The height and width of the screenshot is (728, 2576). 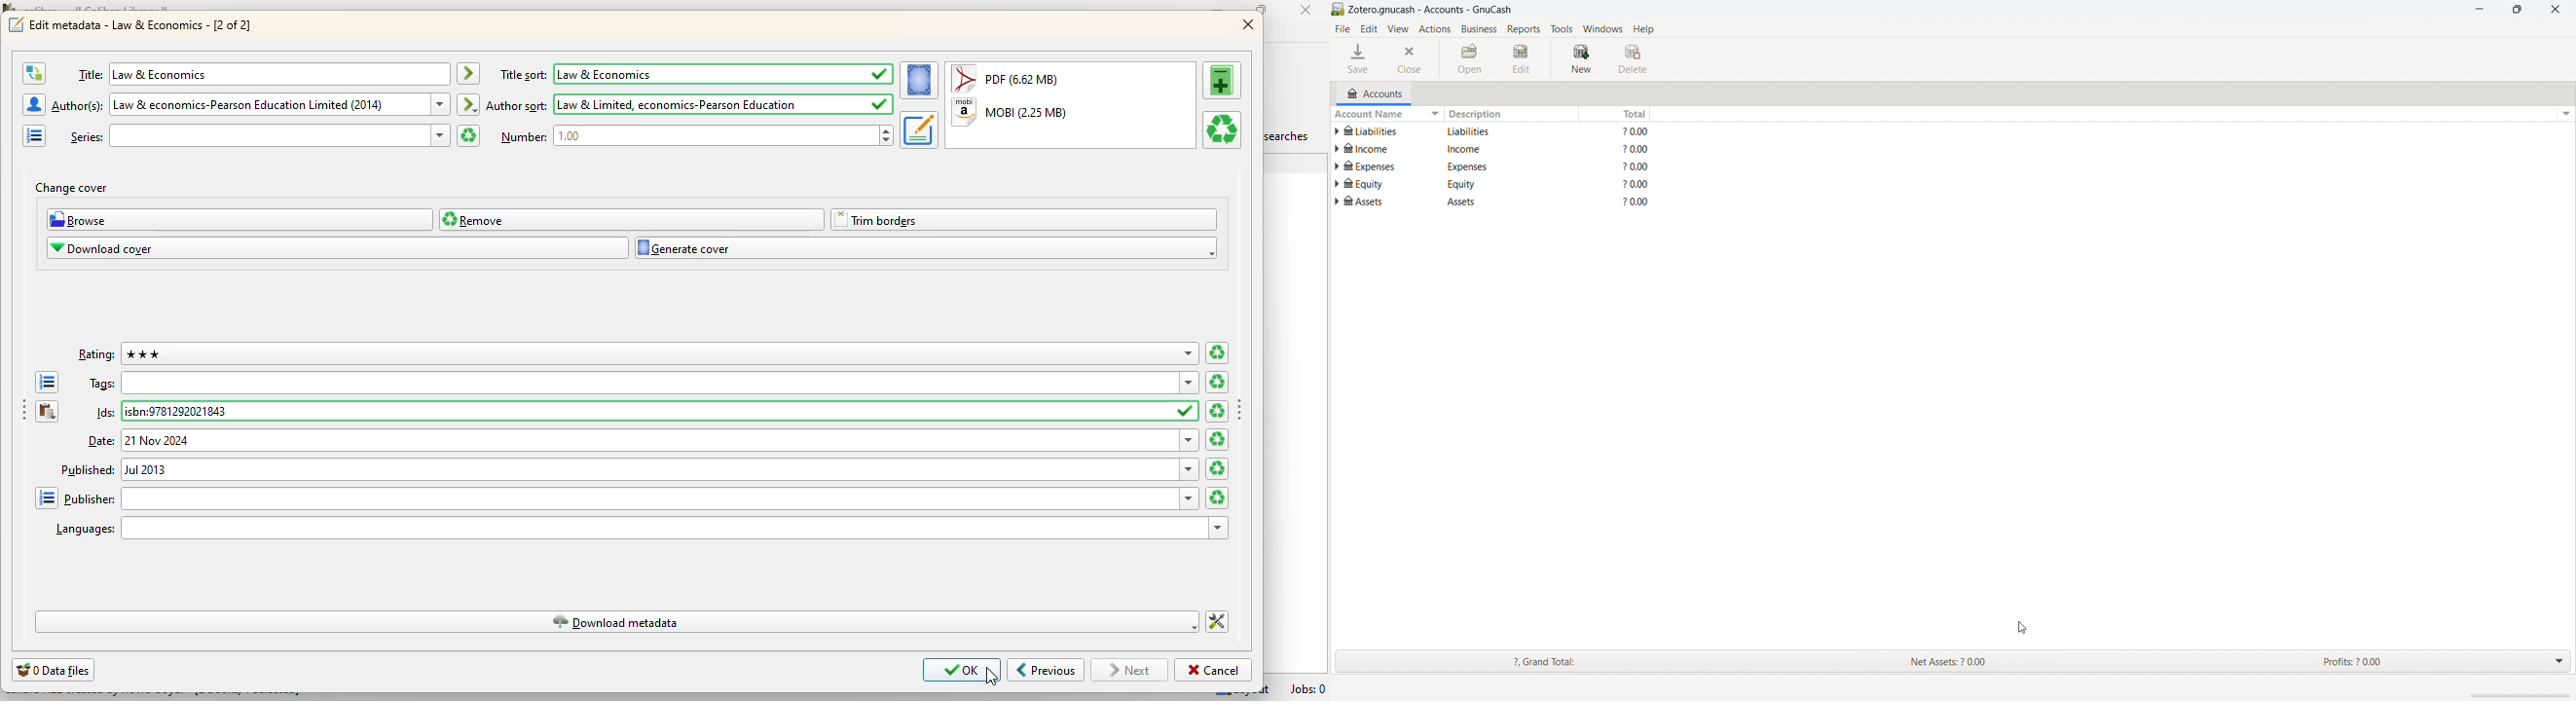 I want to click on description, so click(x=1477, y=153).